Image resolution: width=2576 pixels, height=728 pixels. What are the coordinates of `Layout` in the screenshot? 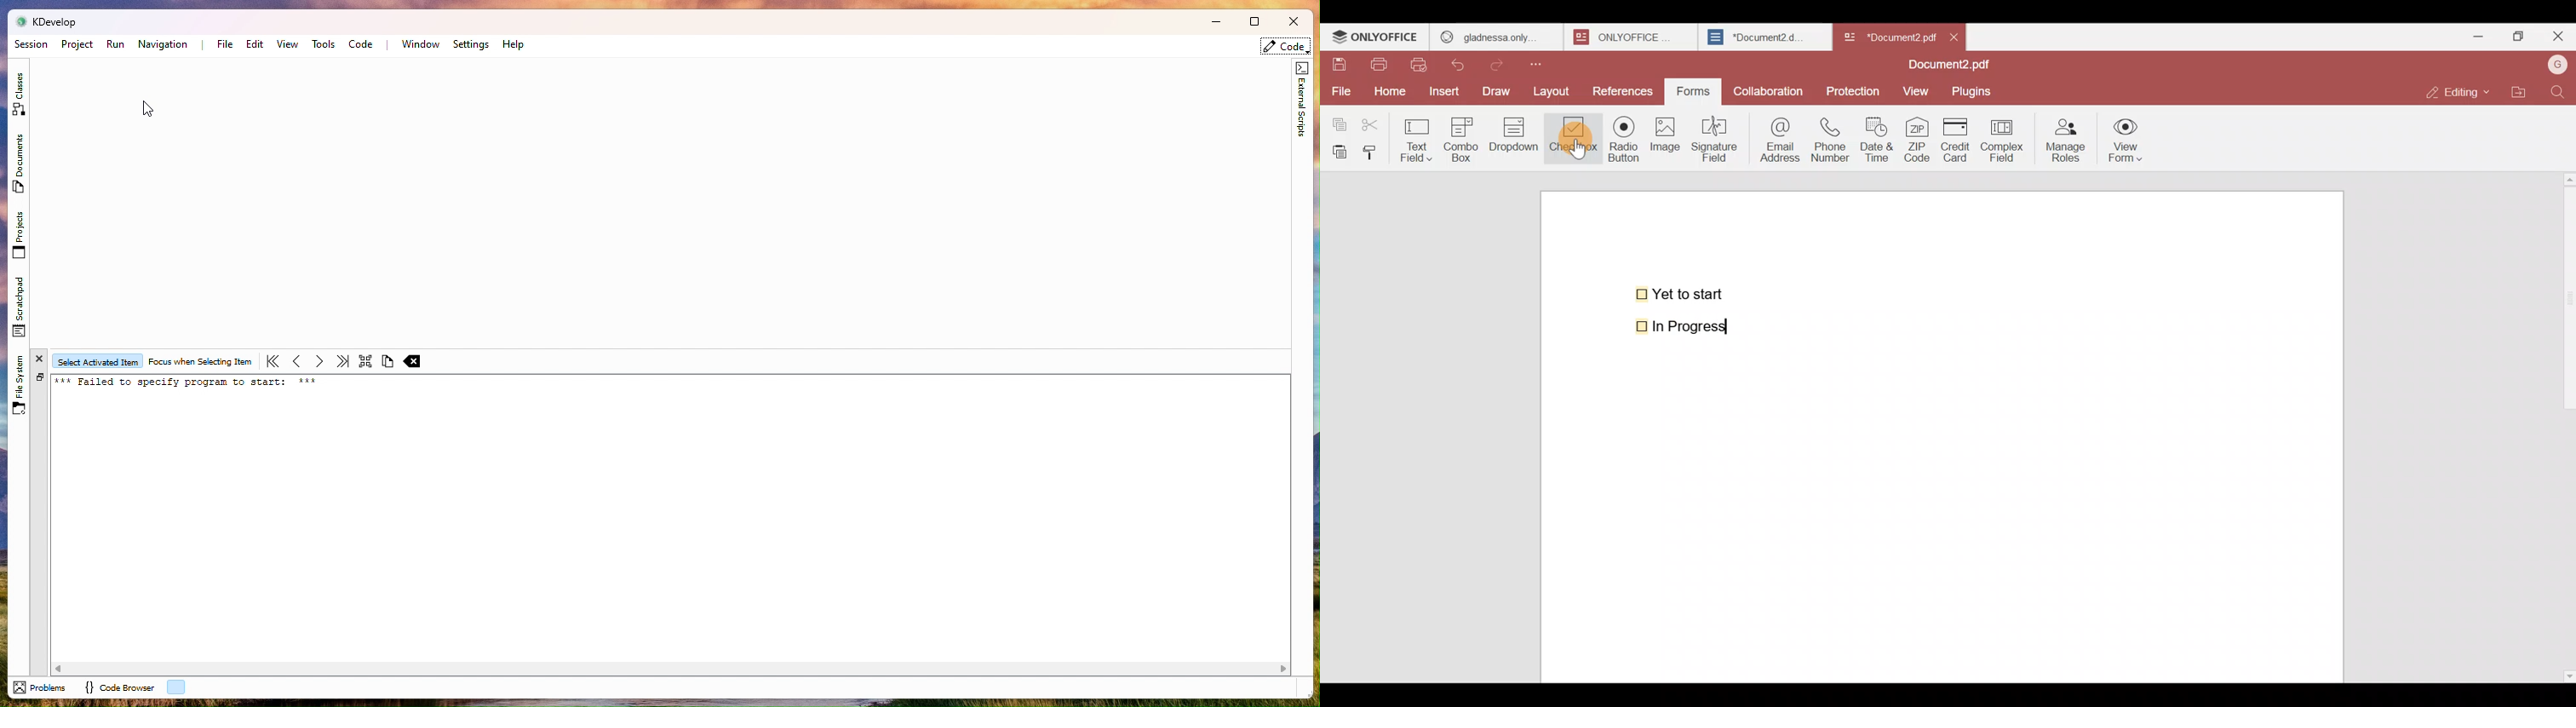 It's located at (1557, 90).